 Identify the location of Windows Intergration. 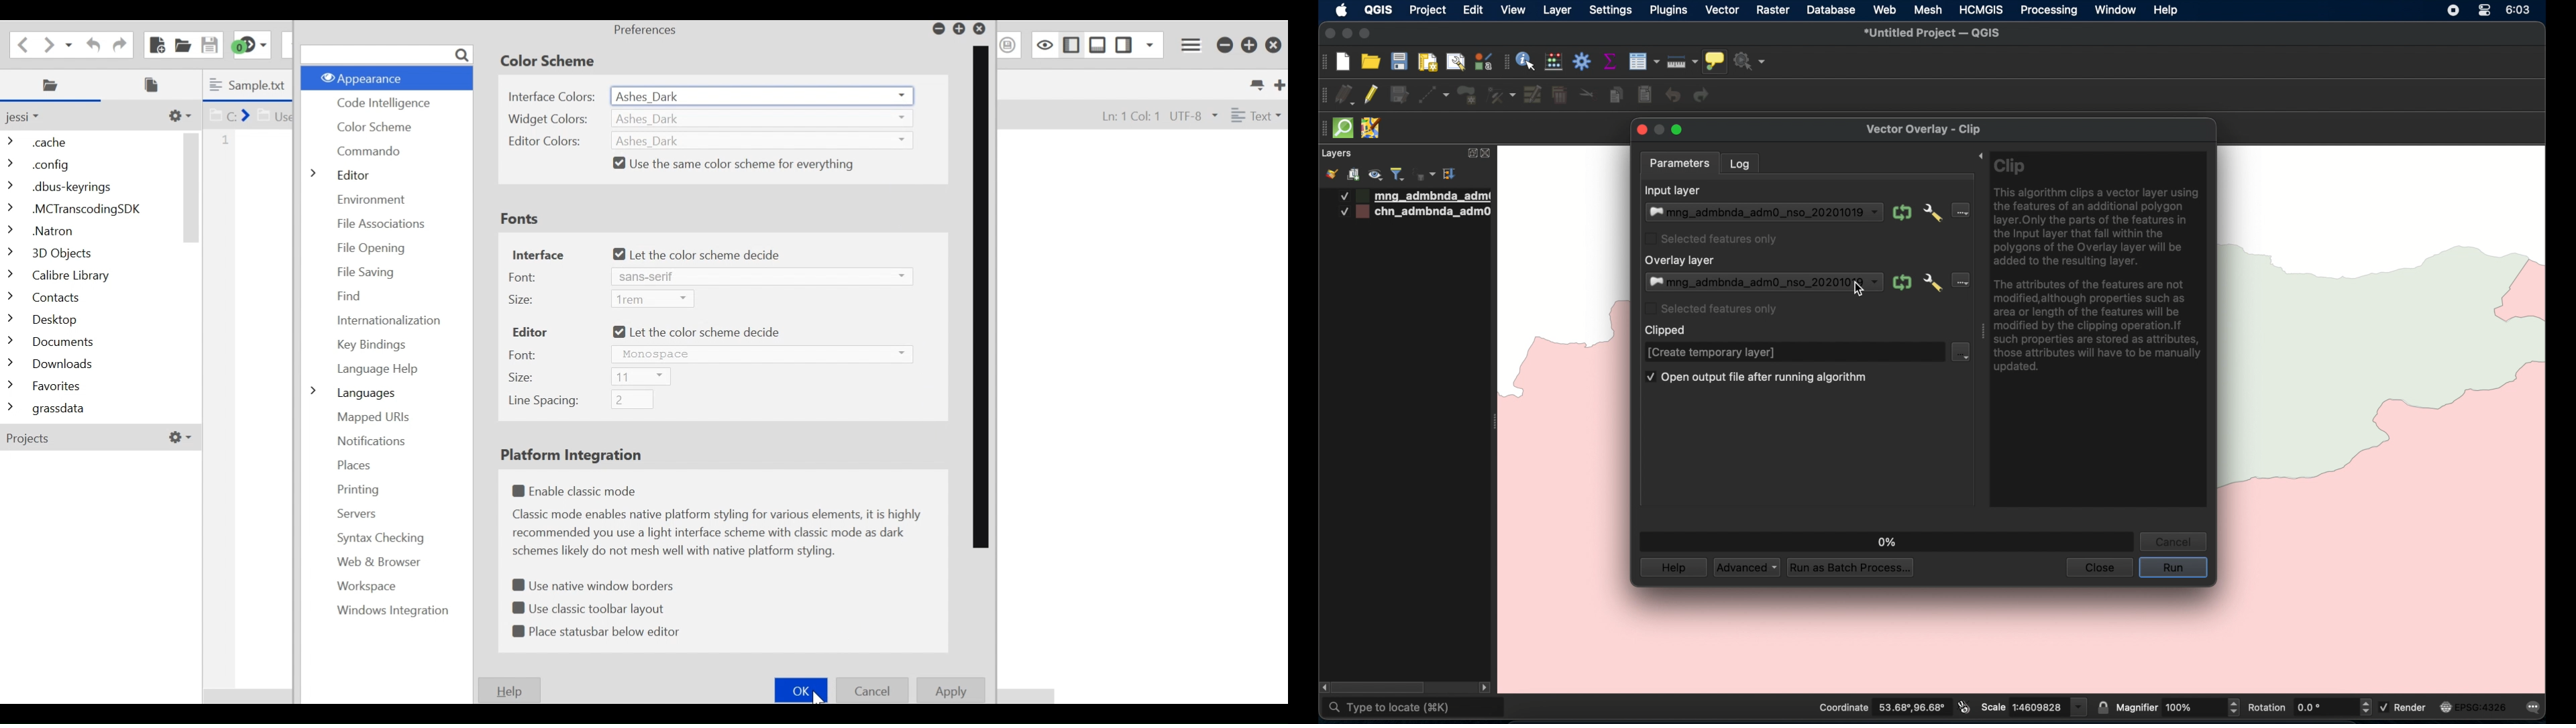
(385, 611).